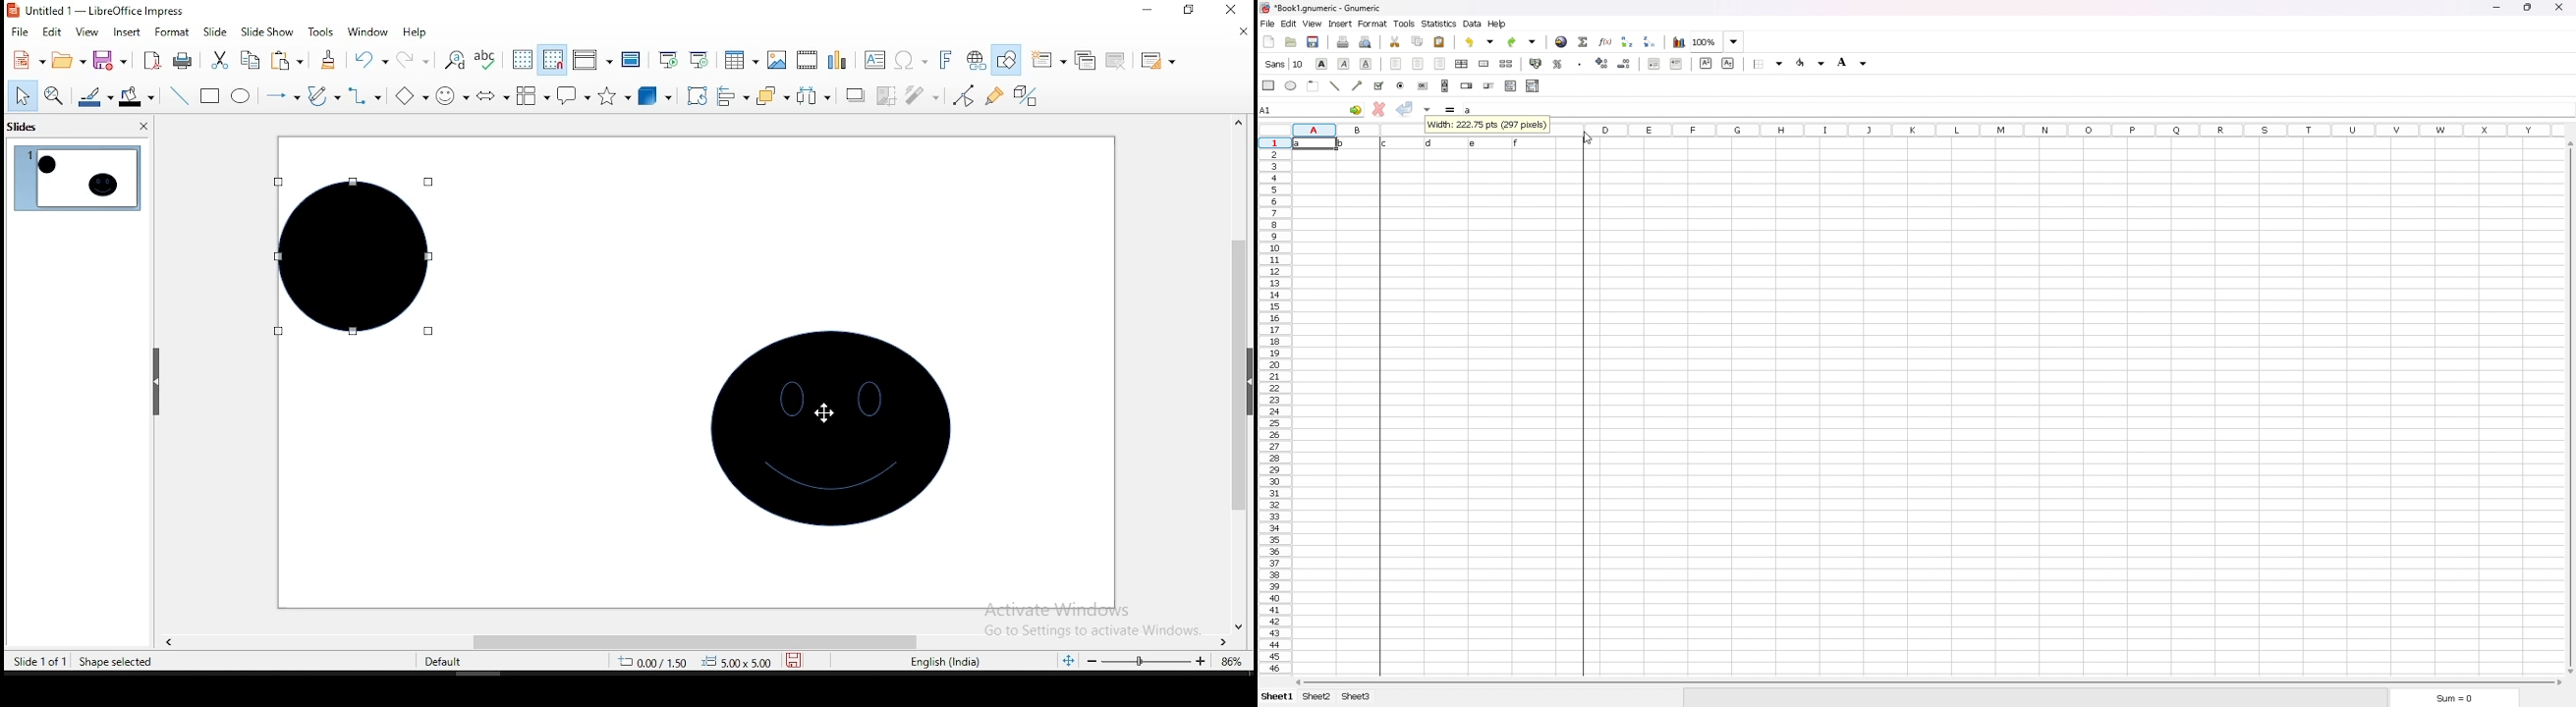  I want to click on display views, so click(591, 60).